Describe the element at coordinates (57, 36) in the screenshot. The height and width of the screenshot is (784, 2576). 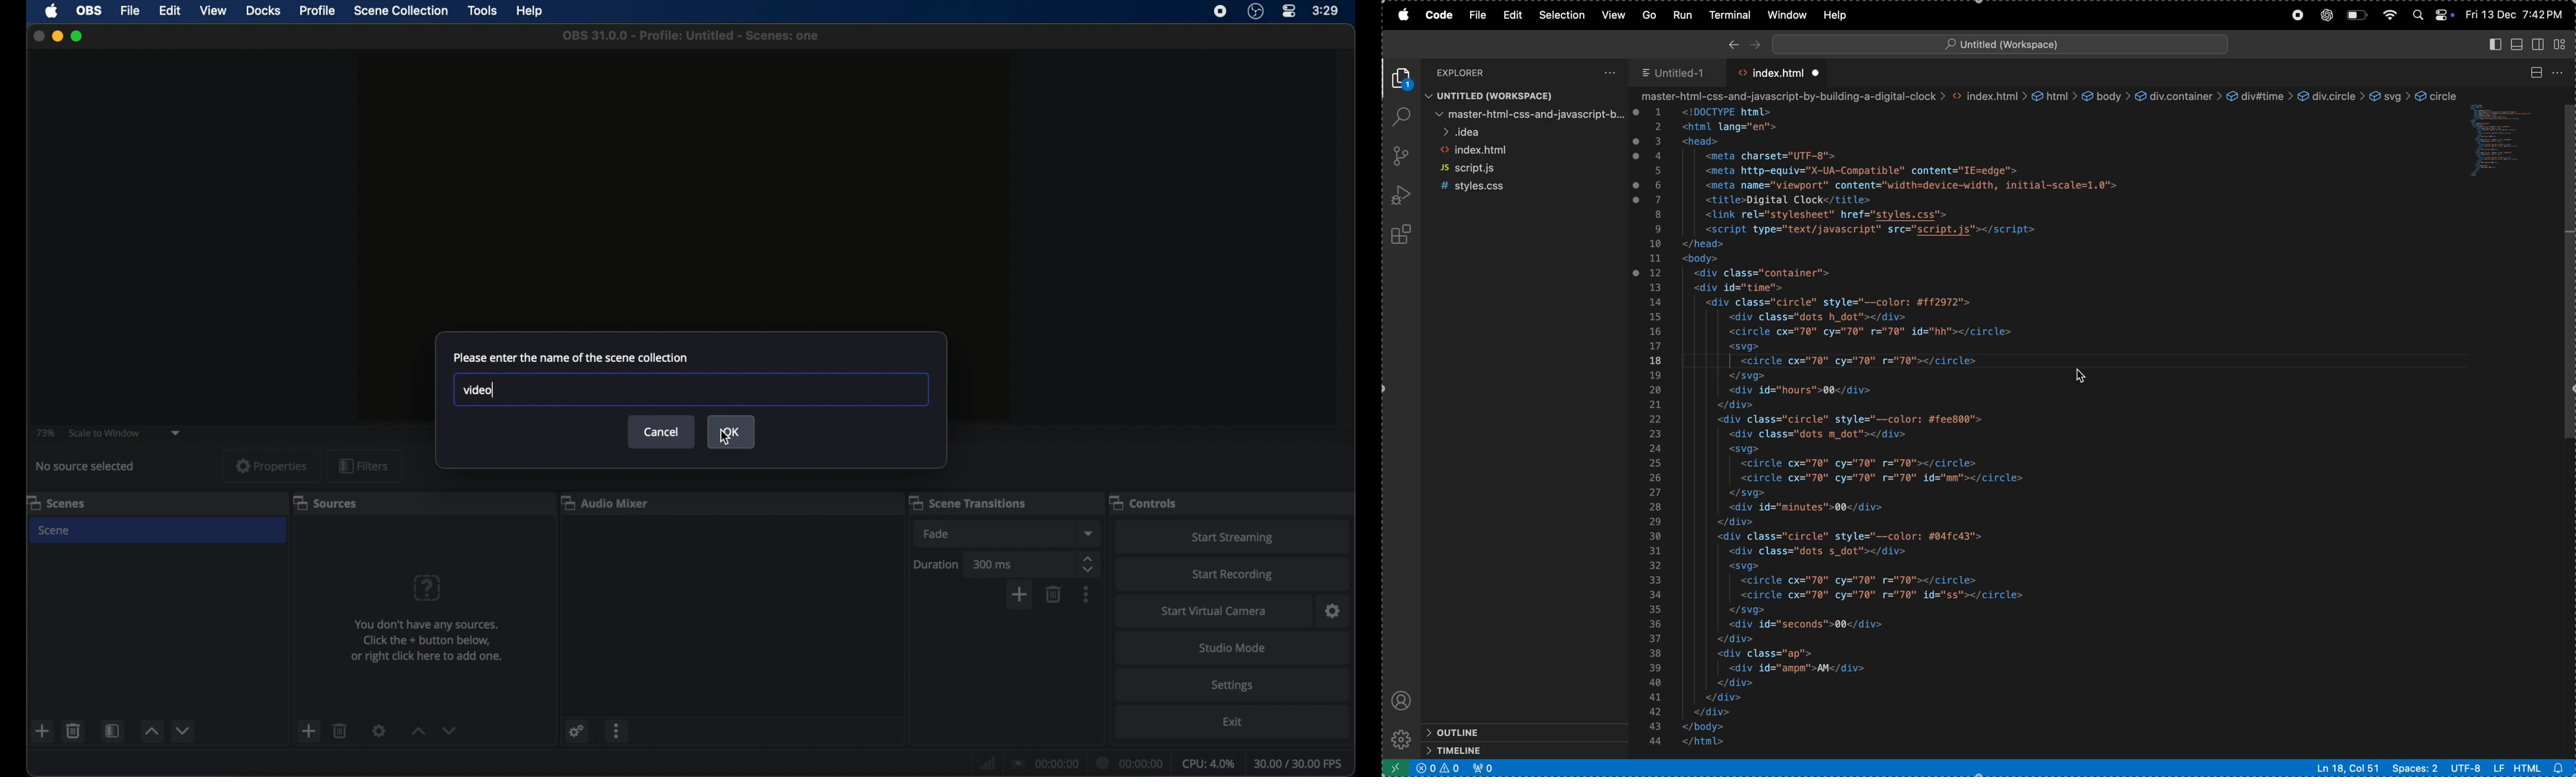
I see `minimize` at that location.